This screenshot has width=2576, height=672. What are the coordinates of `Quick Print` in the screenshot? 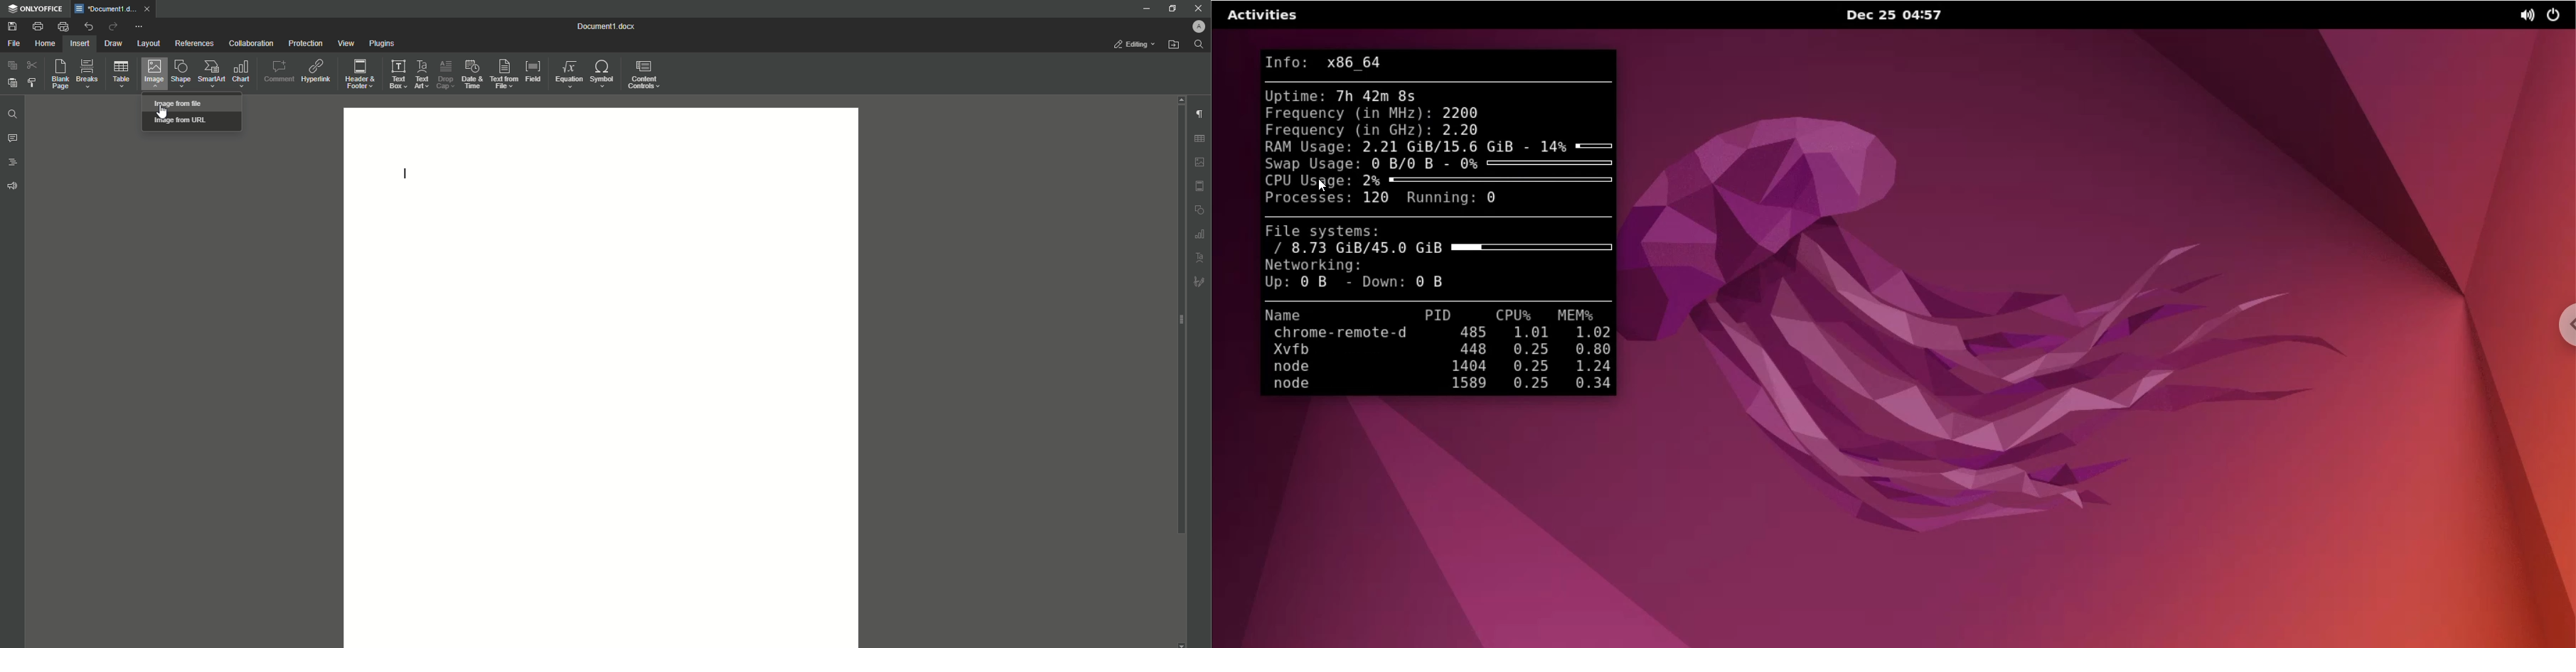 It's located at (63, 27).